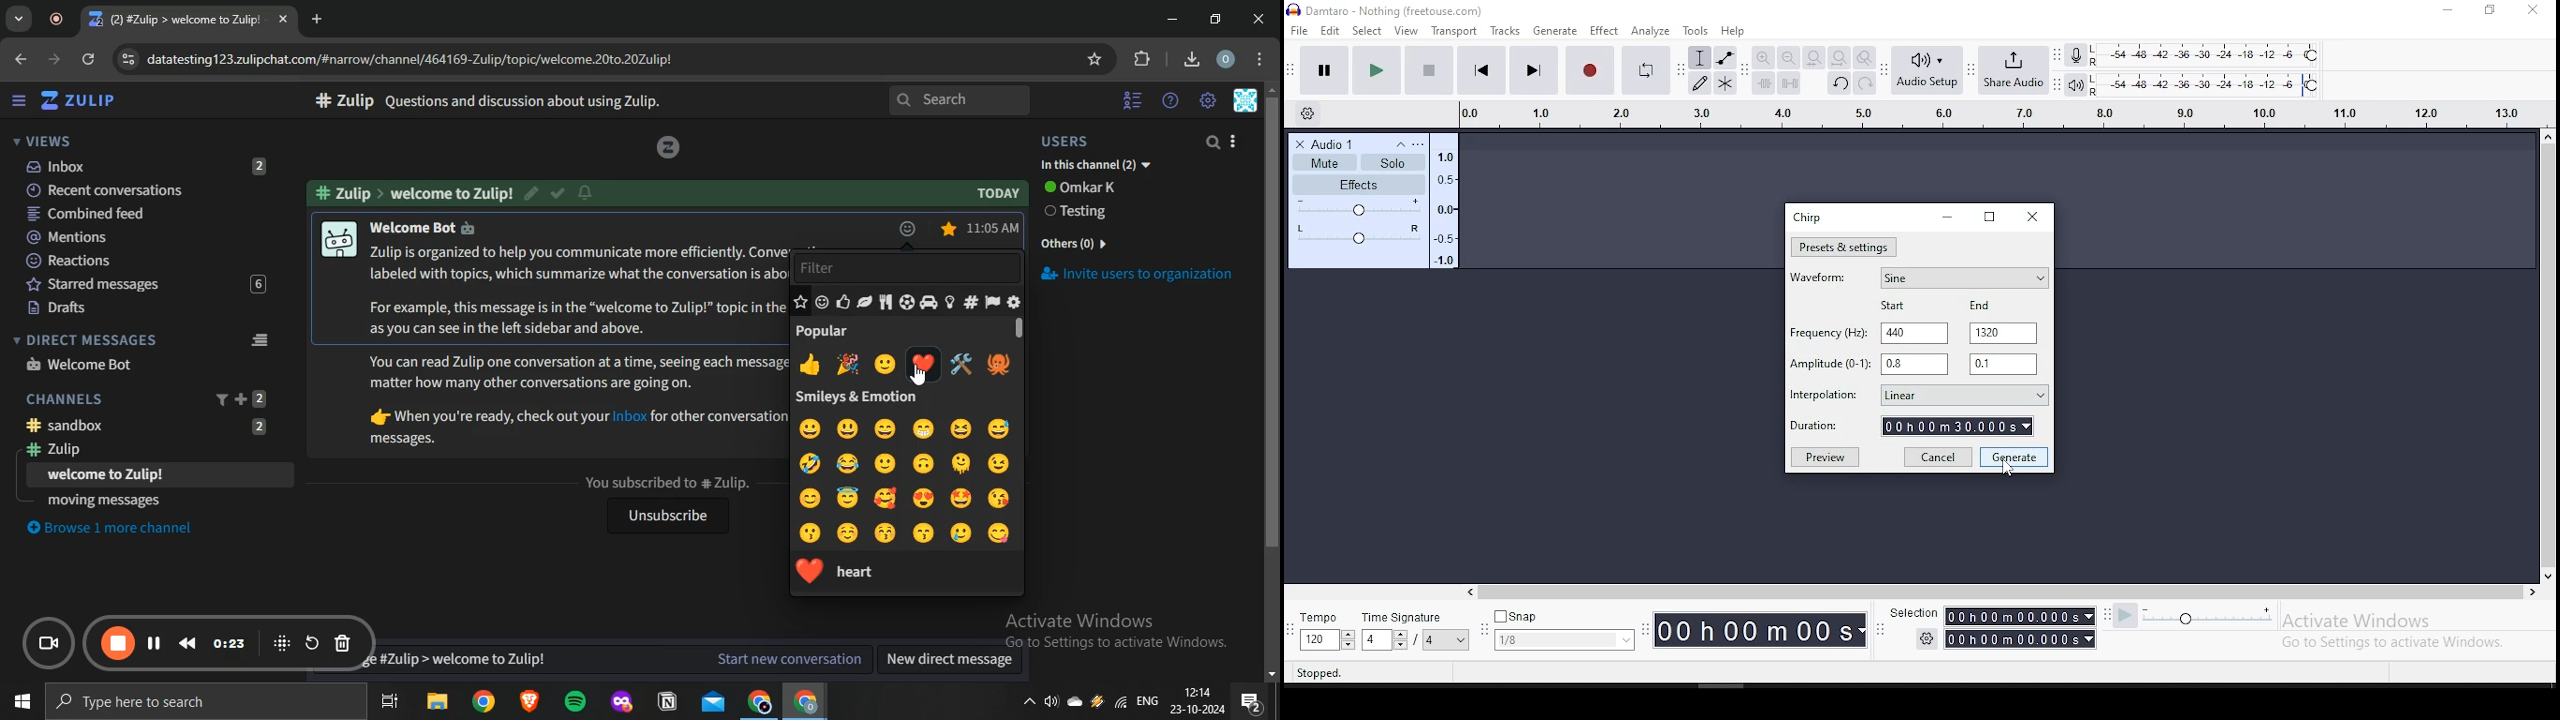 The image size is (2576, 728). What do you see at coordinates (1215, 143) in the screenshot?
I see `search` at bounding box center [1215, 143].